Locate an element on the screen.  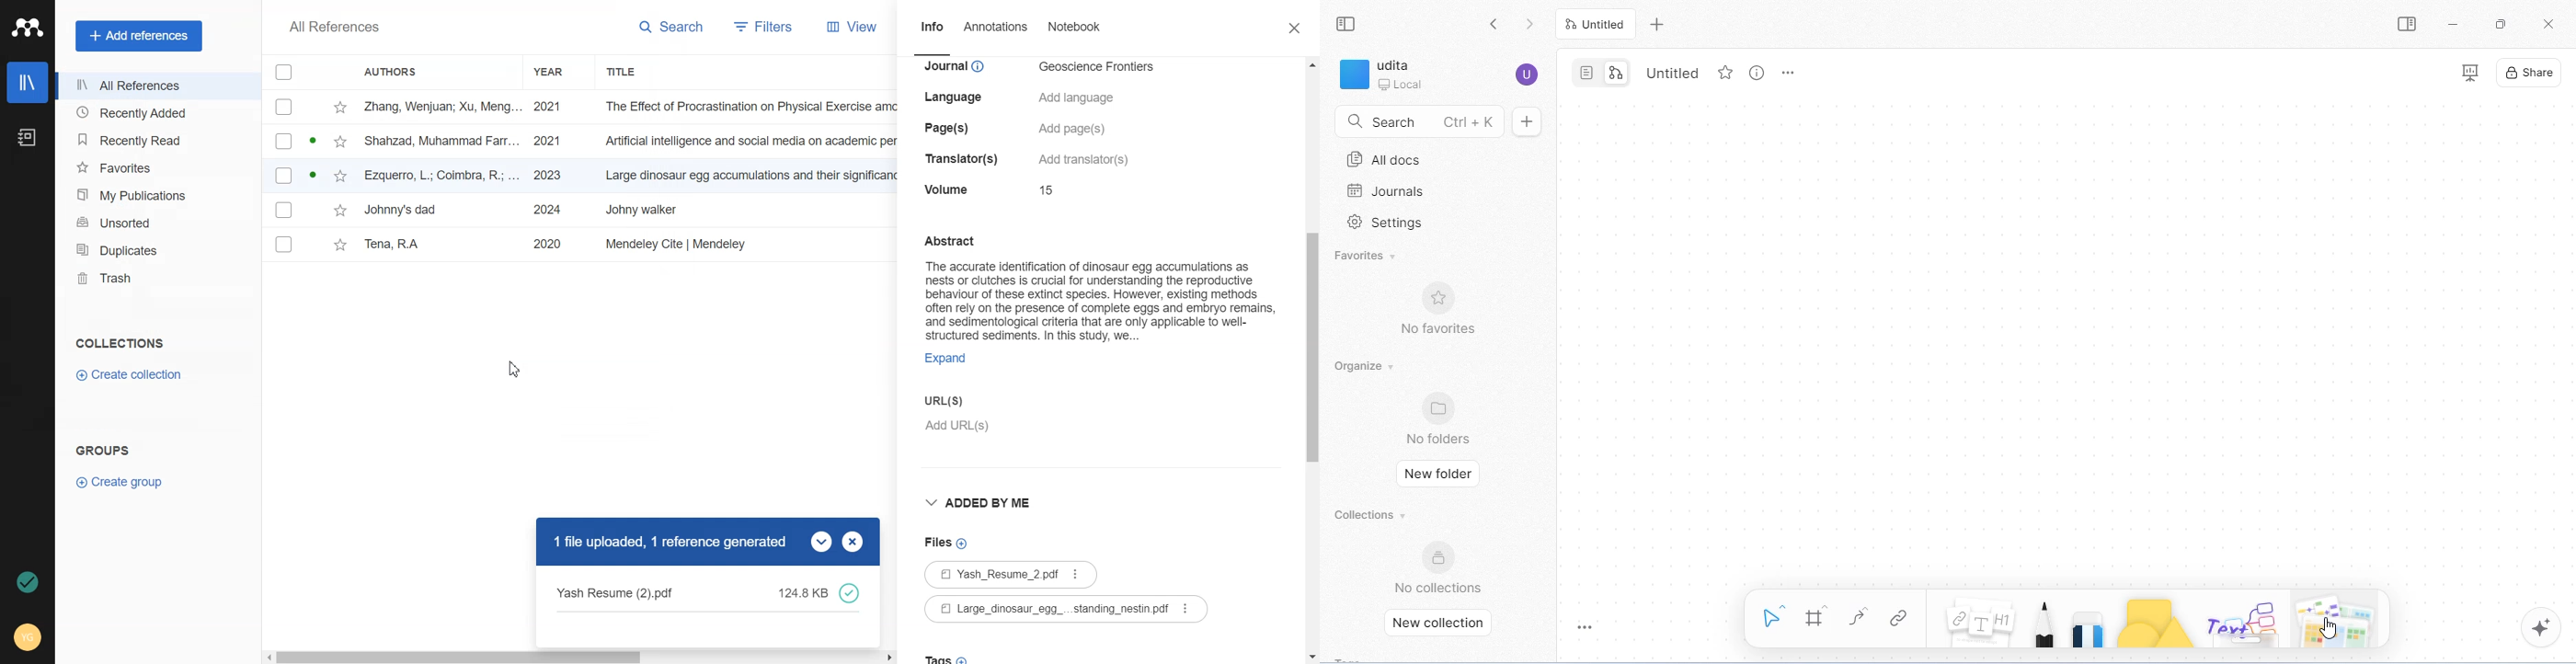
Cursor is located at coordinates (516, 369).